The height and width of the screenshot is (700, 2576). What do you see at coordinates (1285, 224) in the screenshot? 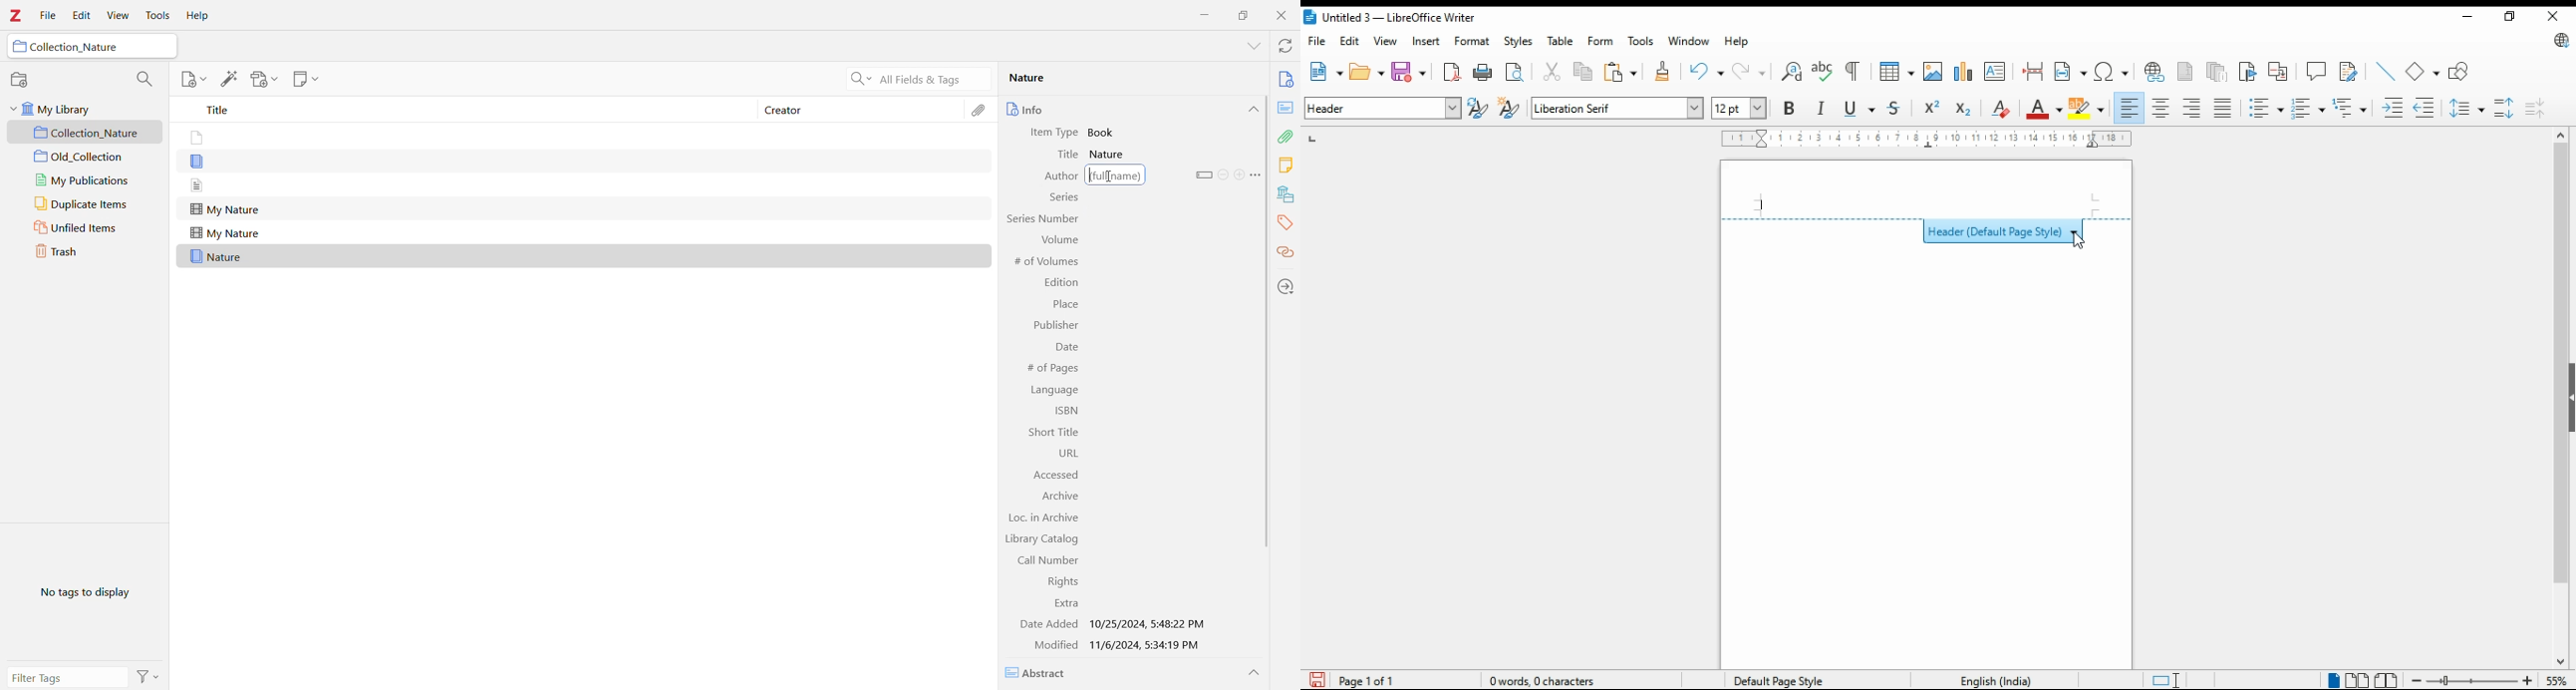
I see `Tags` at bounding box center [1285, 224].